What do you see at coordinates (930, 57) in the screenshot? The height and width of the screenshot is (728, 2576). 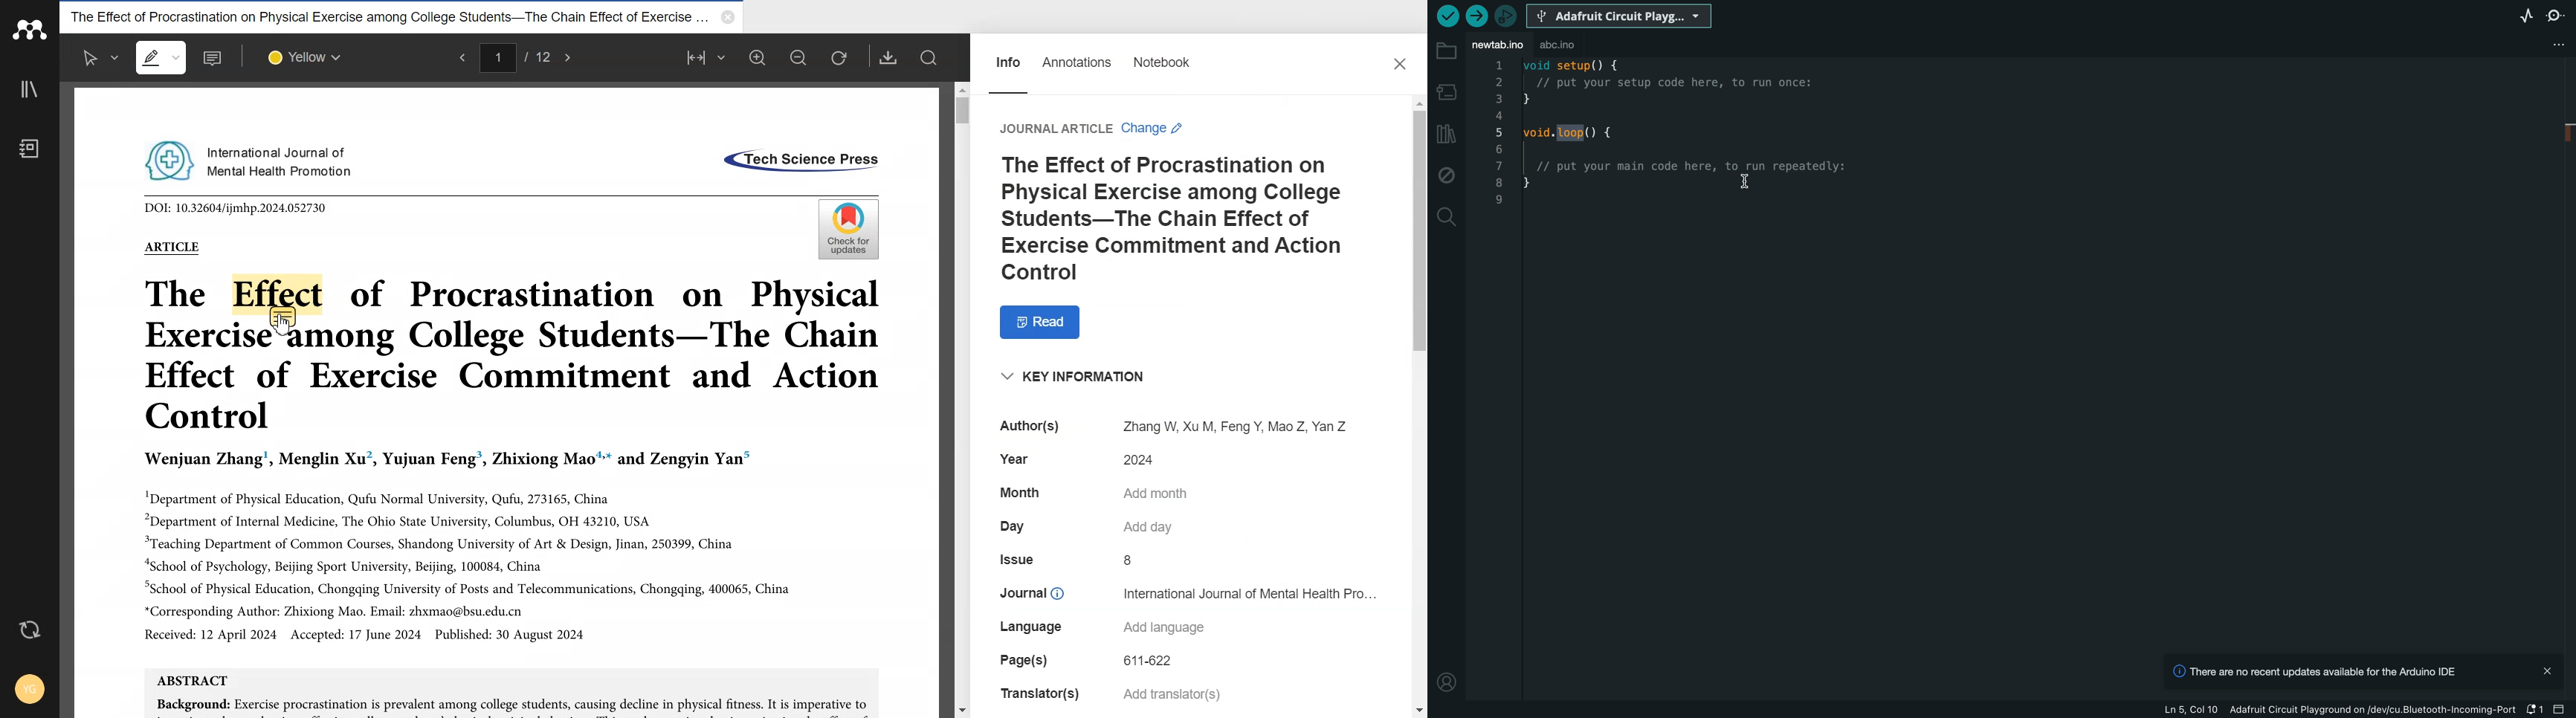 I see `Search` at bounding box center [930, 57].